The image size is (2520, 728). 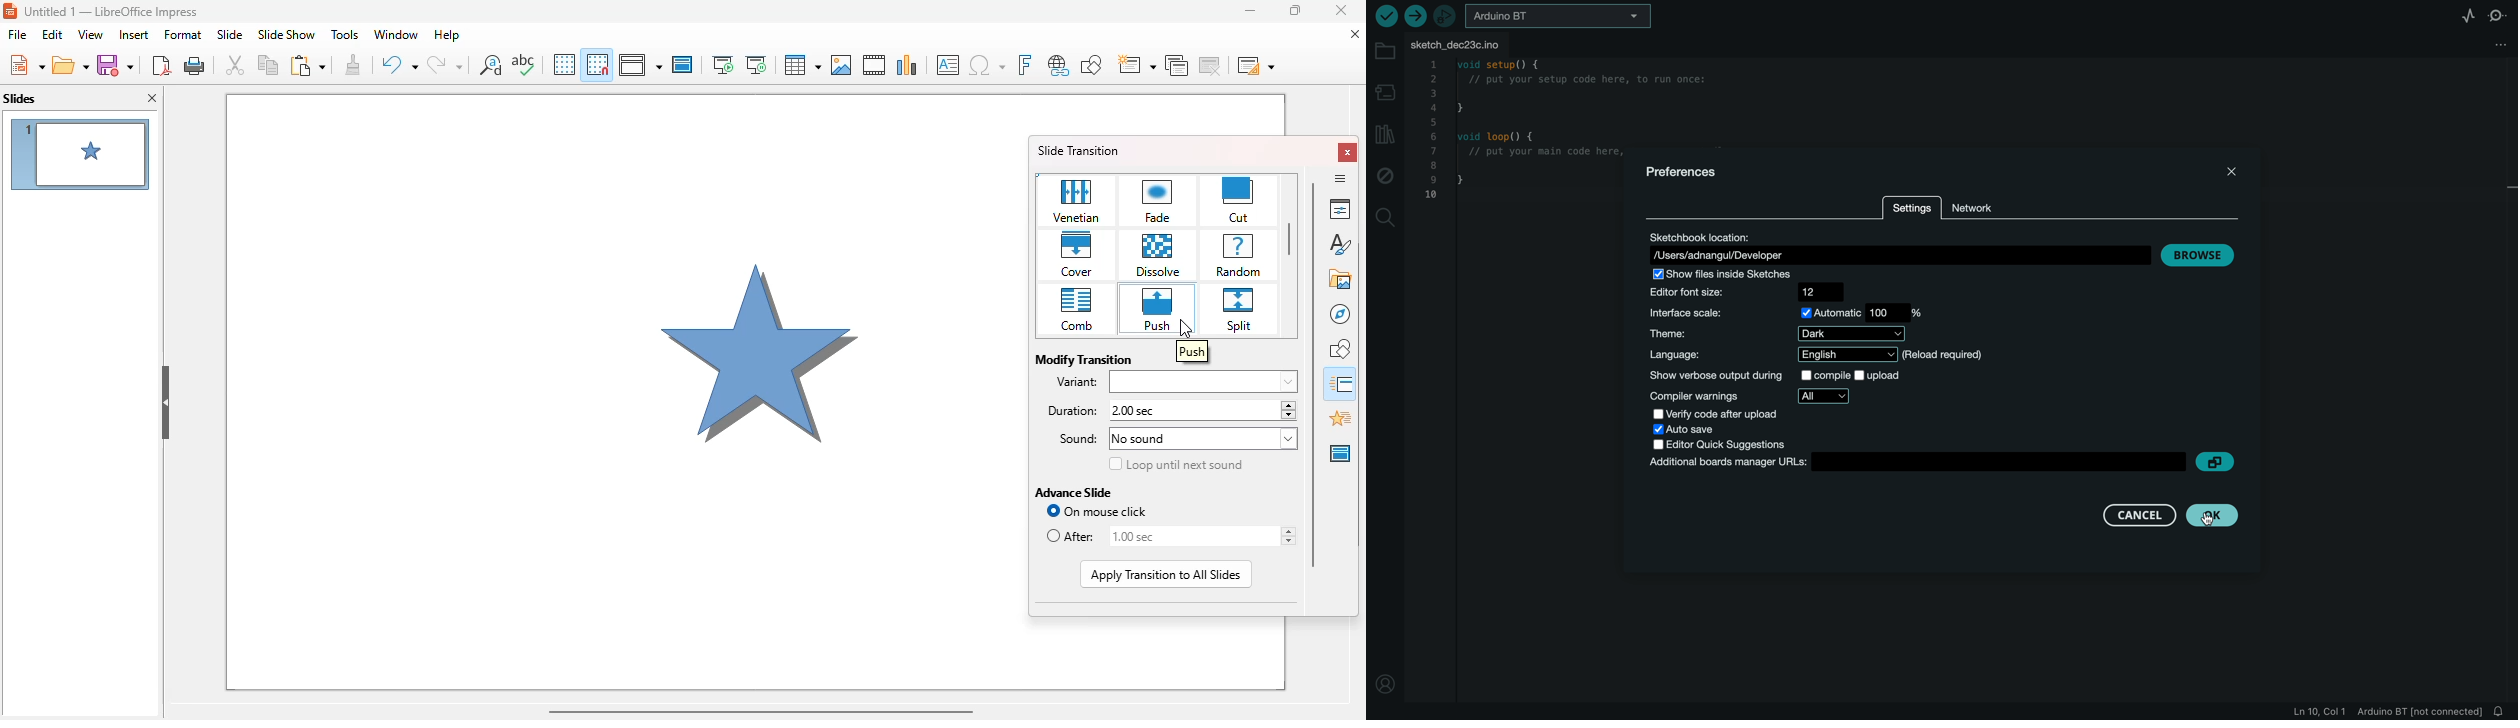 What do you see at coordinates (639, 64) in the screenshot?
I see `display views` at bounding box center [639, 64].